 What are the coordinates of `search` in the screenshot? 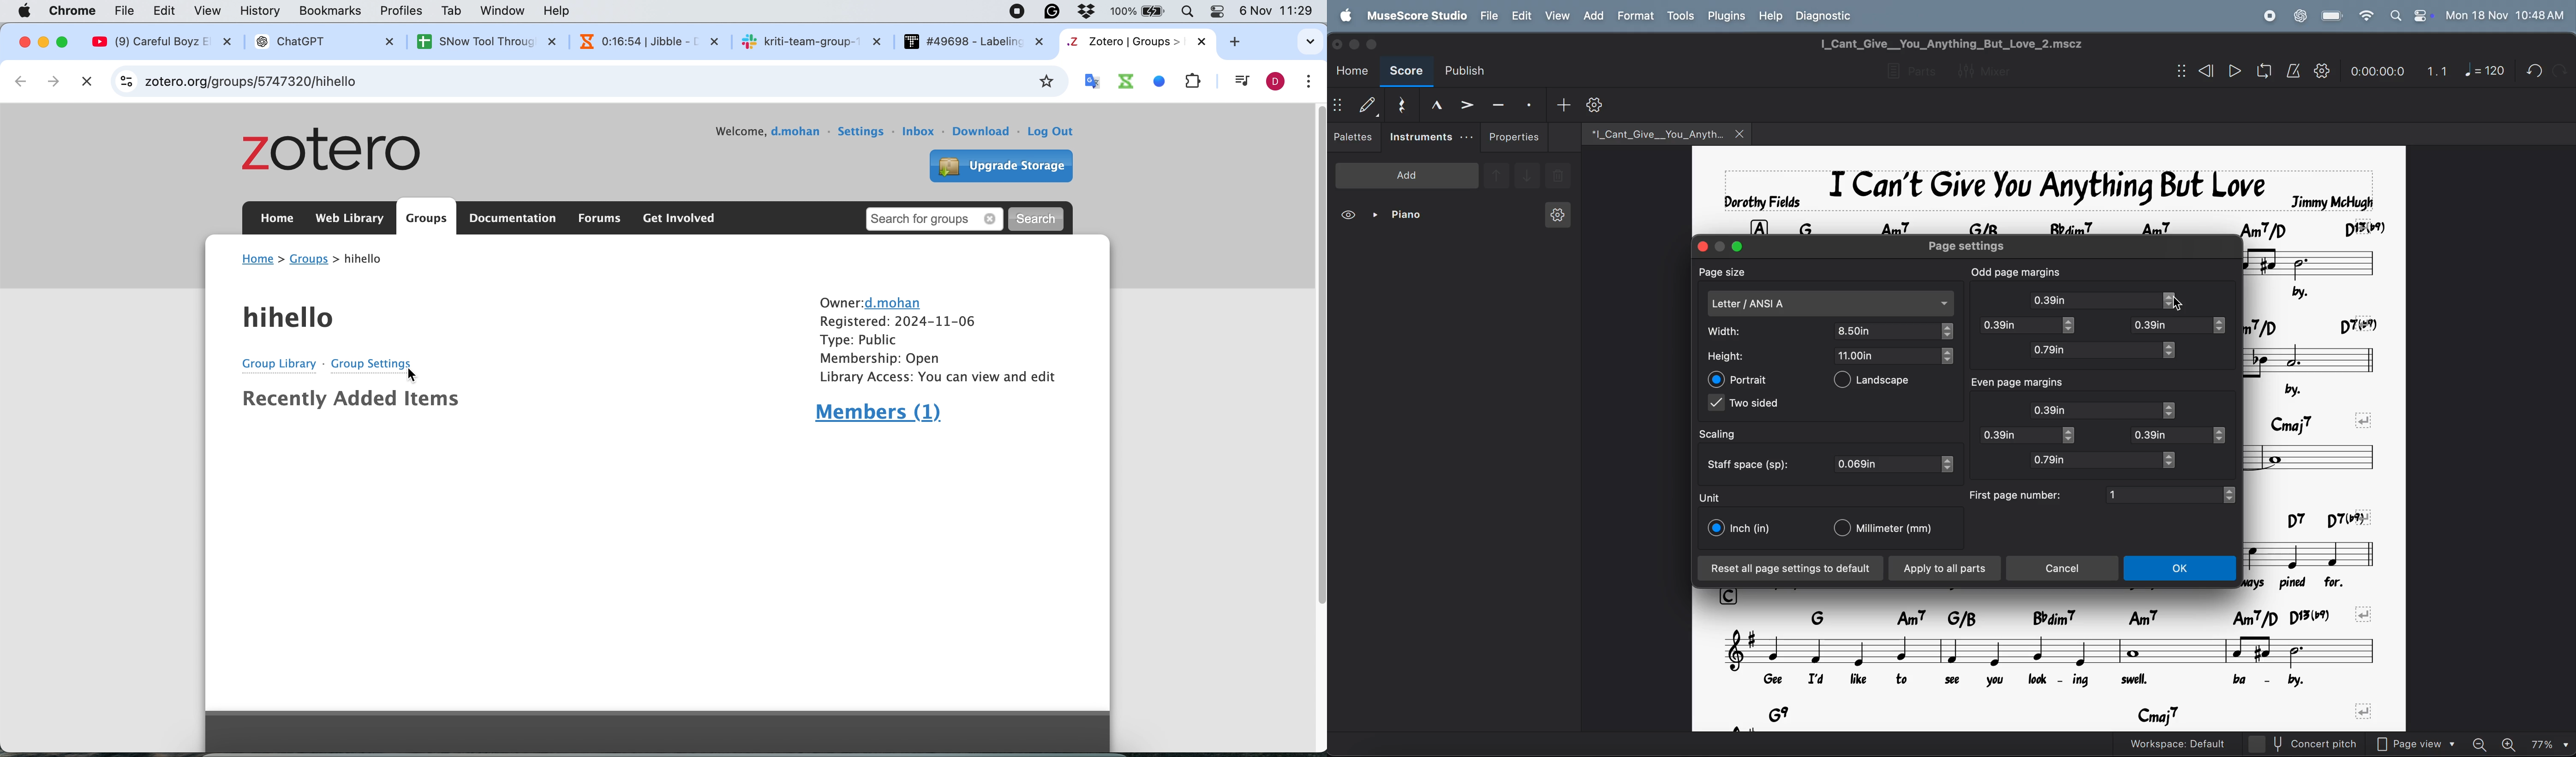 It's located at (1040, 218).